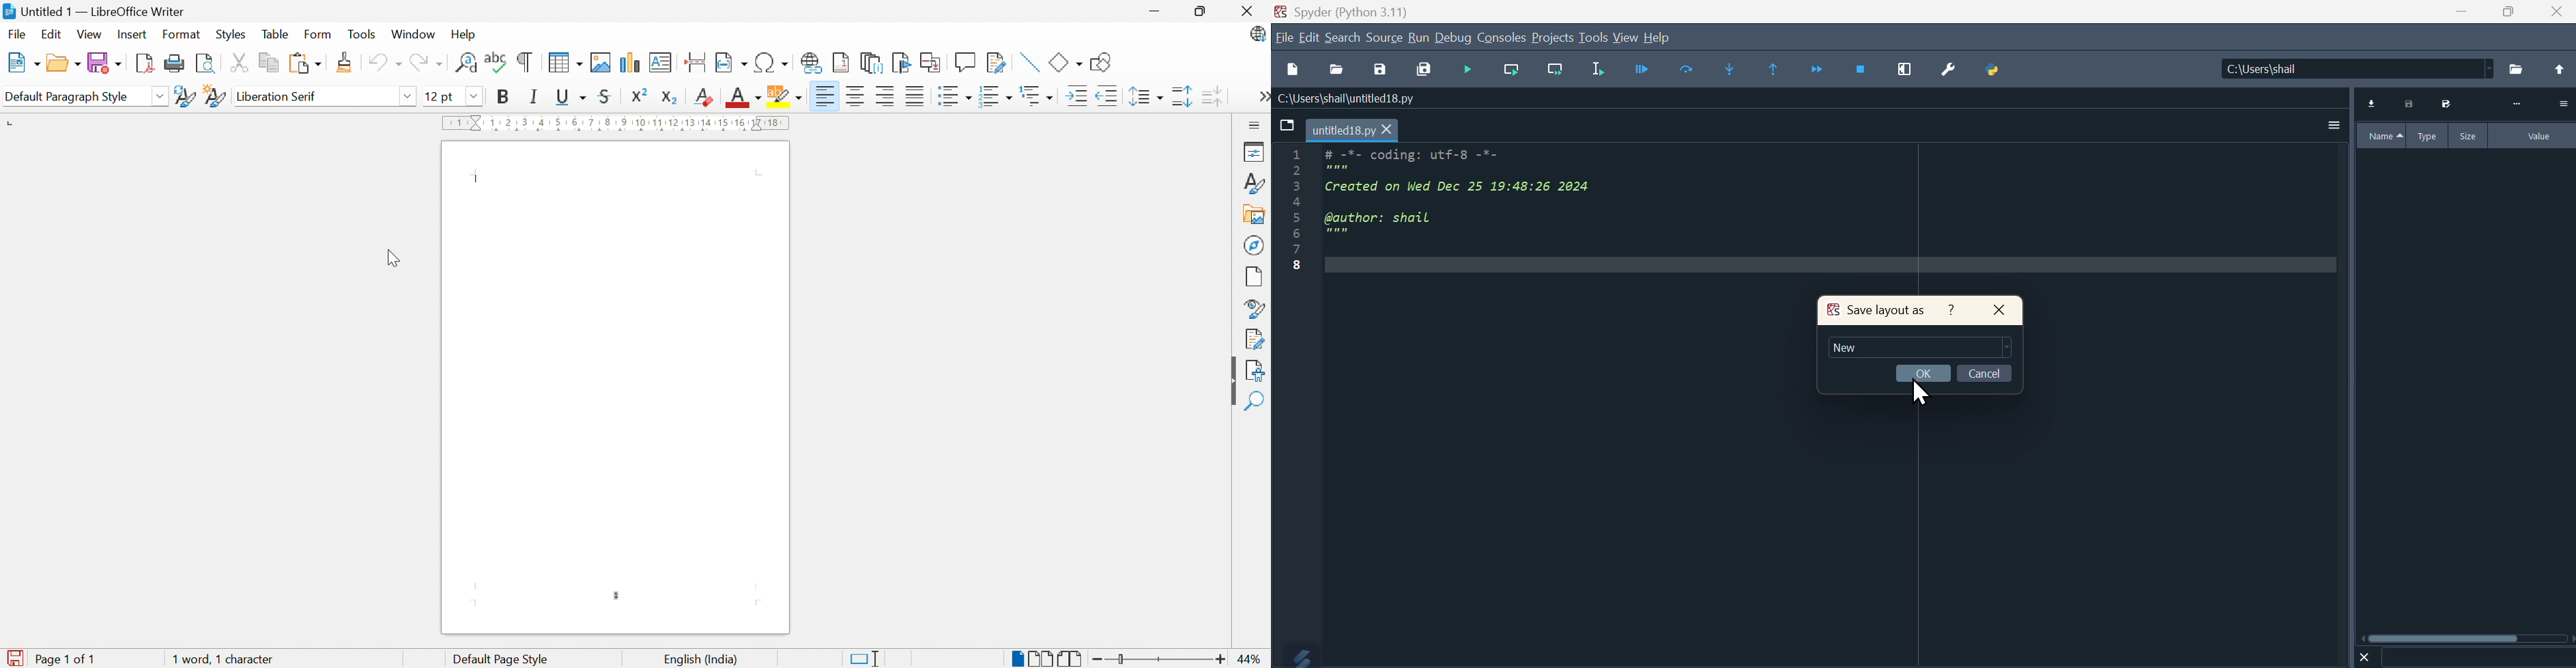 This screenshot has height=672, width=2576. Describe the element at coordinates (409, 97) in the screenshot. I see `Drop down` at that location.